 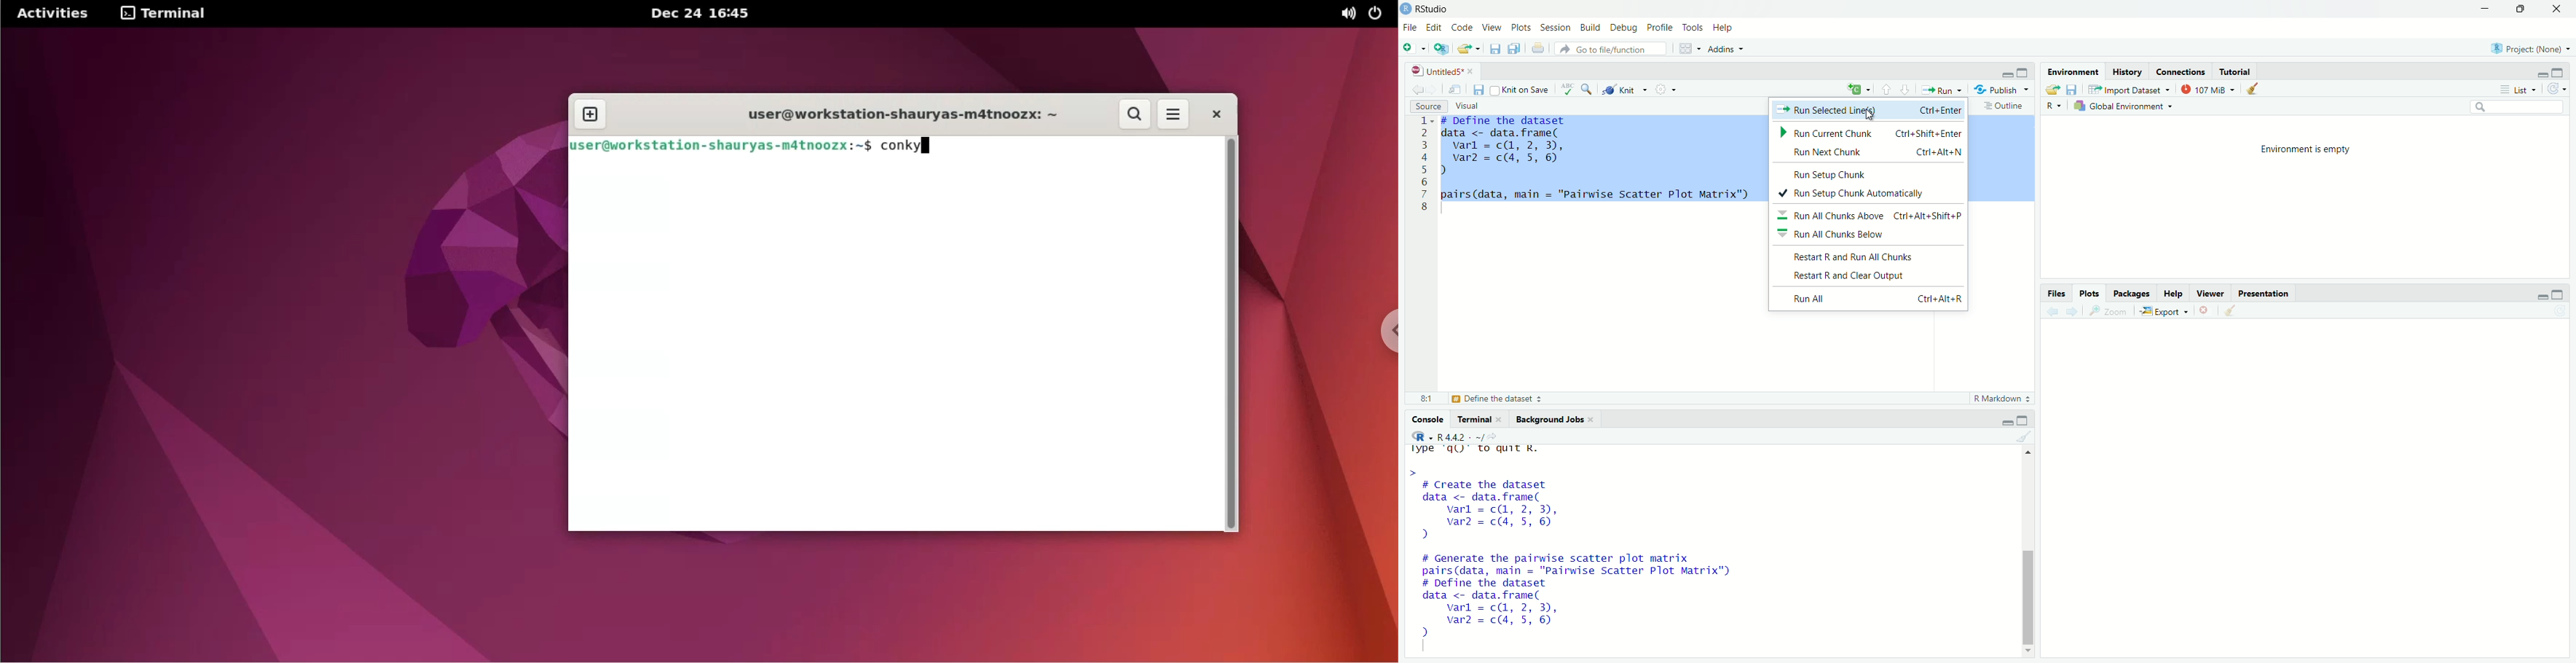 What do you see at coordinates (1687, 47) in the screenshot?
I see `Workspace panes` at bounding box center [1687, 47].